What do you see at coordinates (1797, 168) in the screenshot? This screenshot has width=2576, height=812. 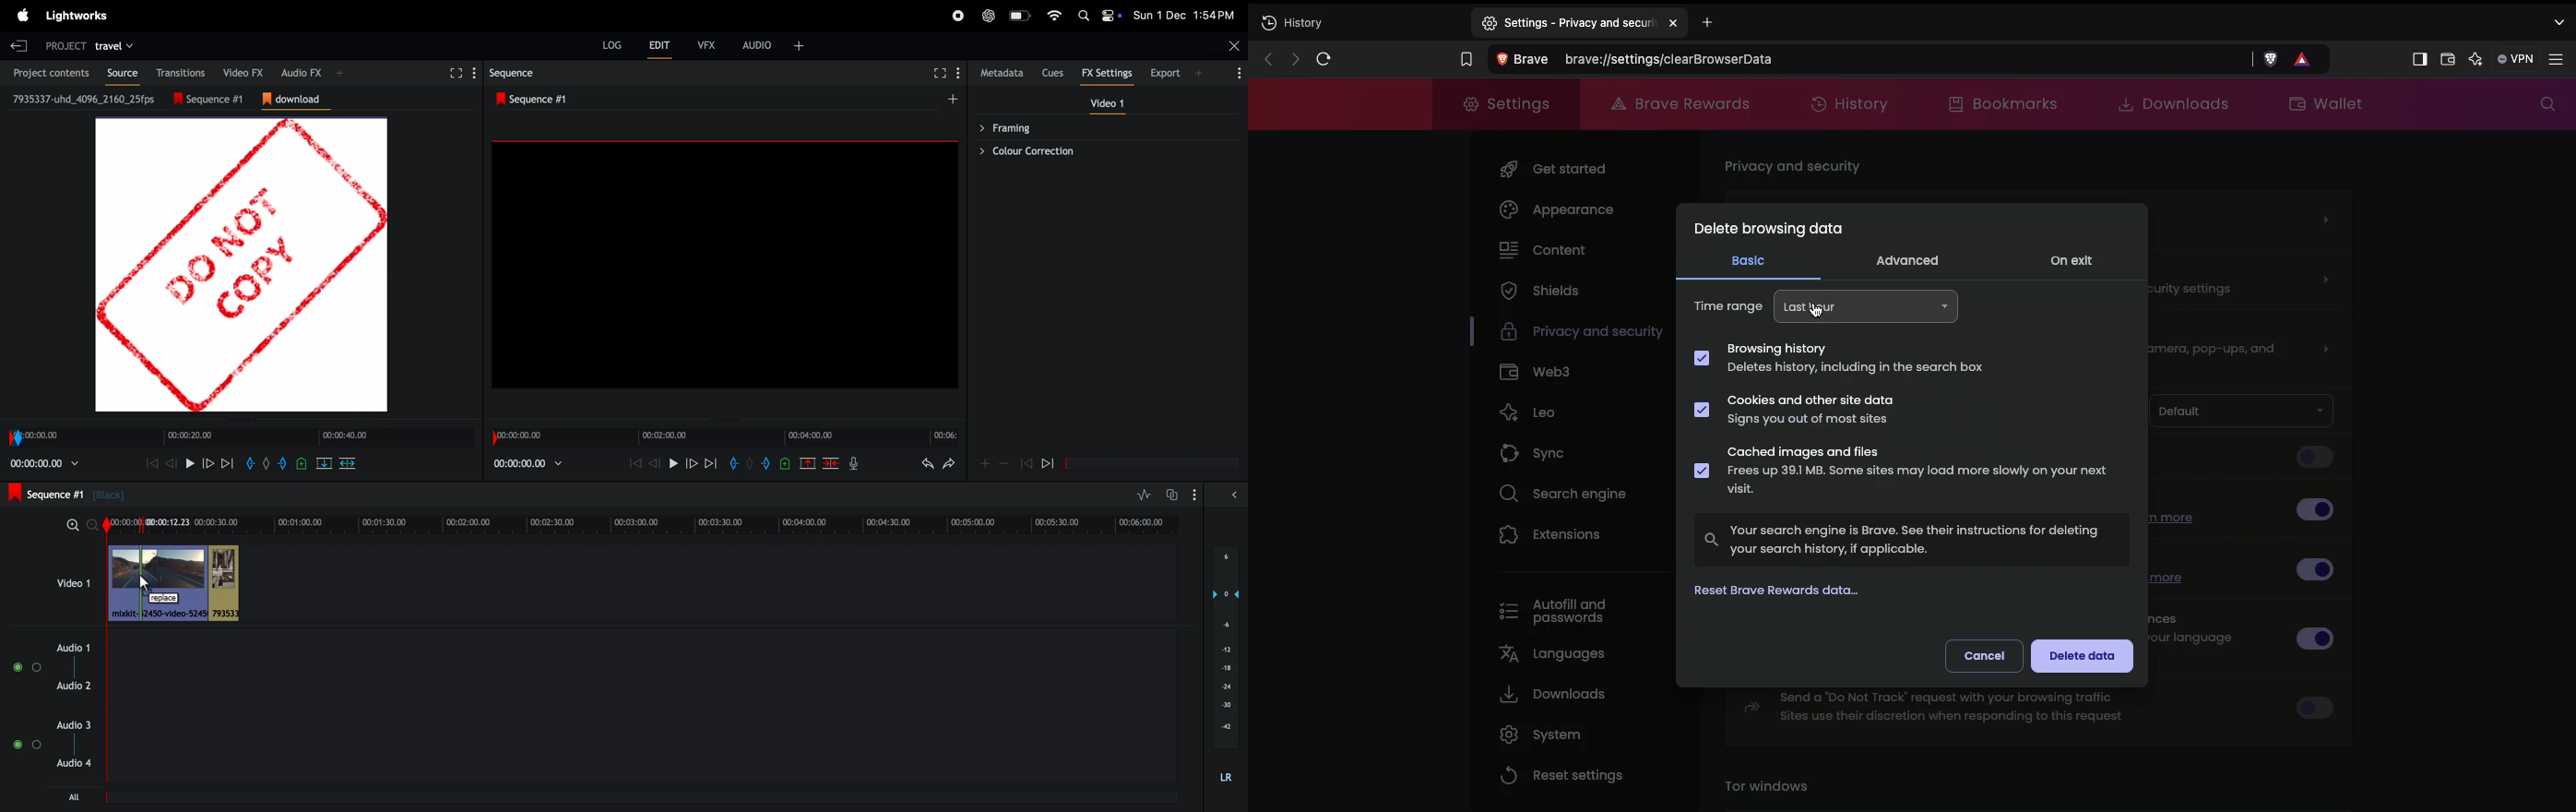 I see `Privacy and security` at bounding box center [1797, 168].